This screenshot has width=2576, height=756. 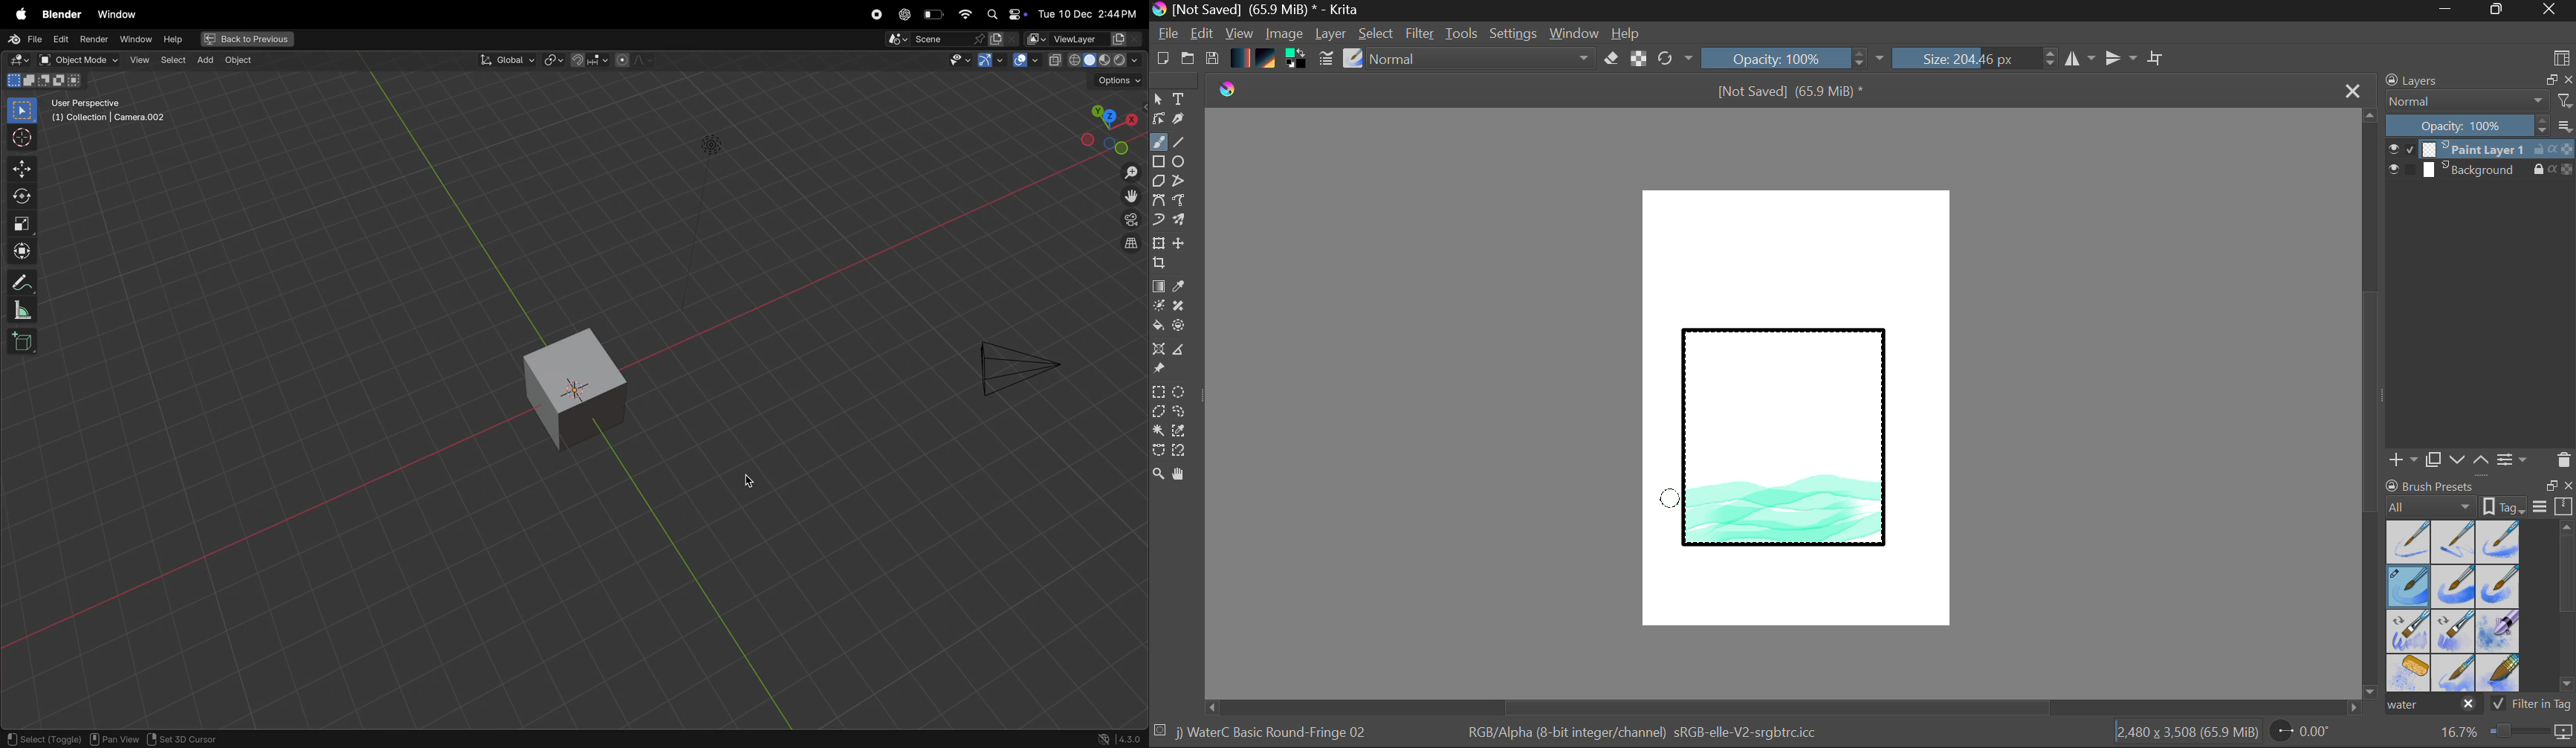 I want to click on Window, so click(x=118, y=12).